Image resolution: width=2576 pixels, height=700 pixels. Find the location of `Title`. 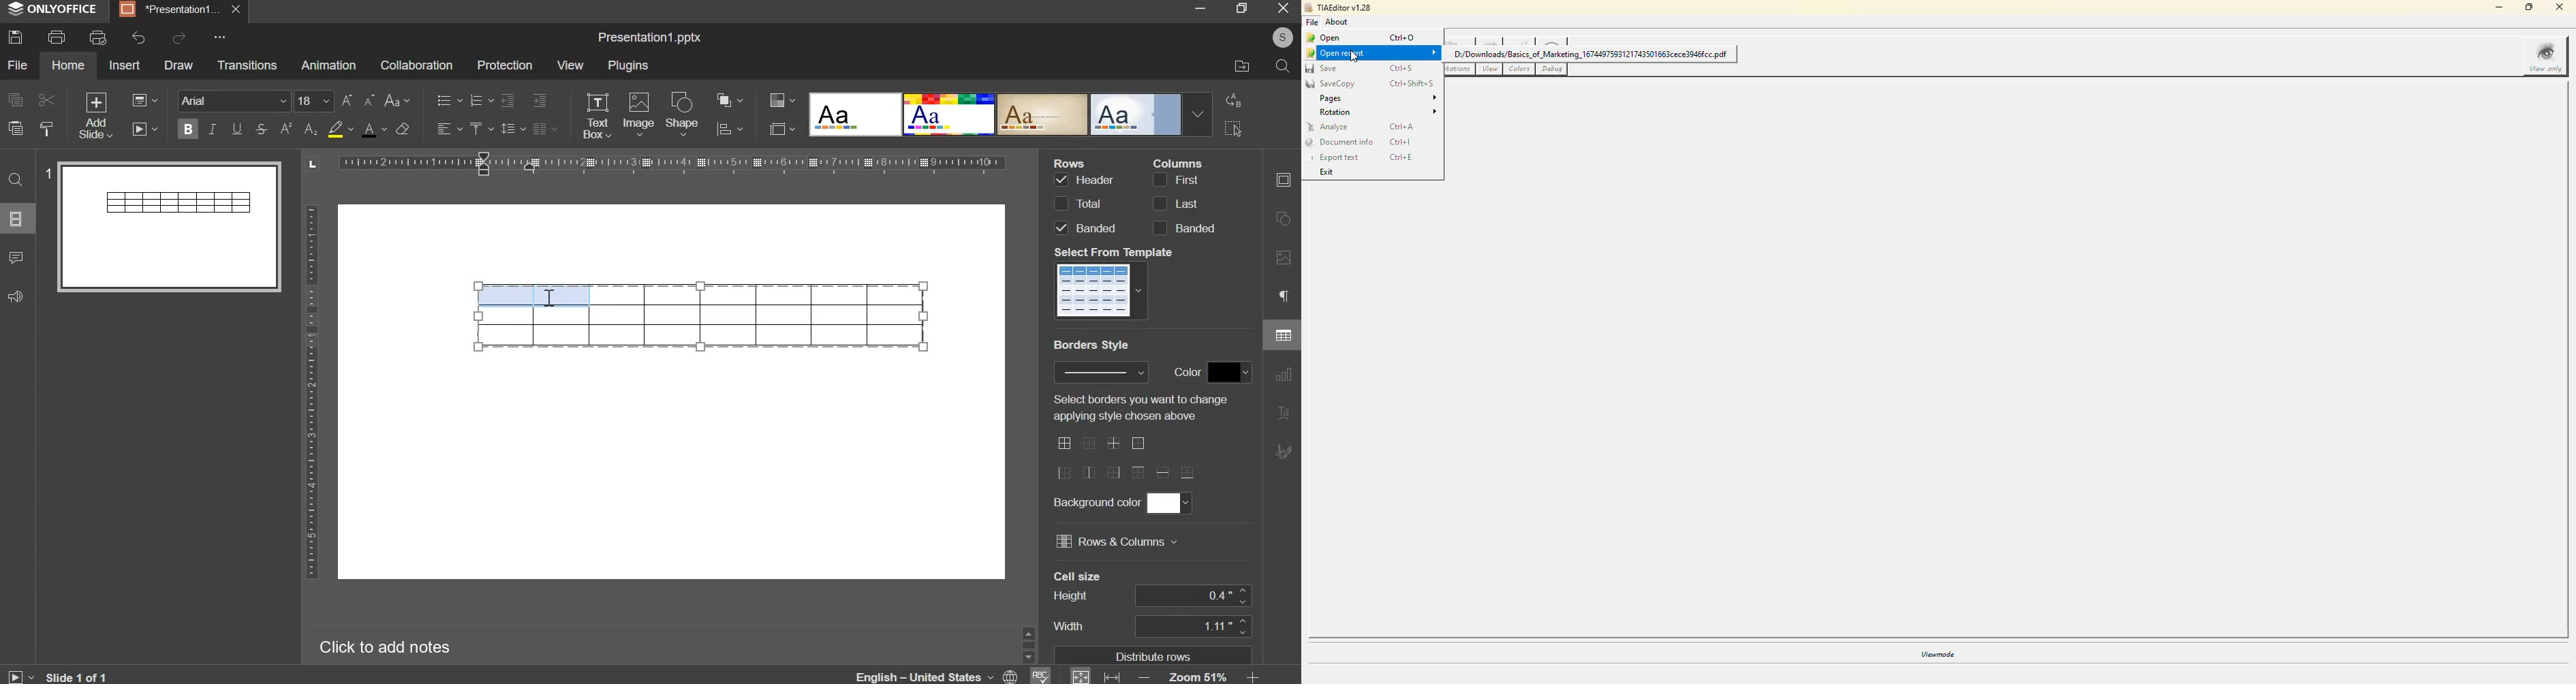

Title is located at coordinates (649, 38).